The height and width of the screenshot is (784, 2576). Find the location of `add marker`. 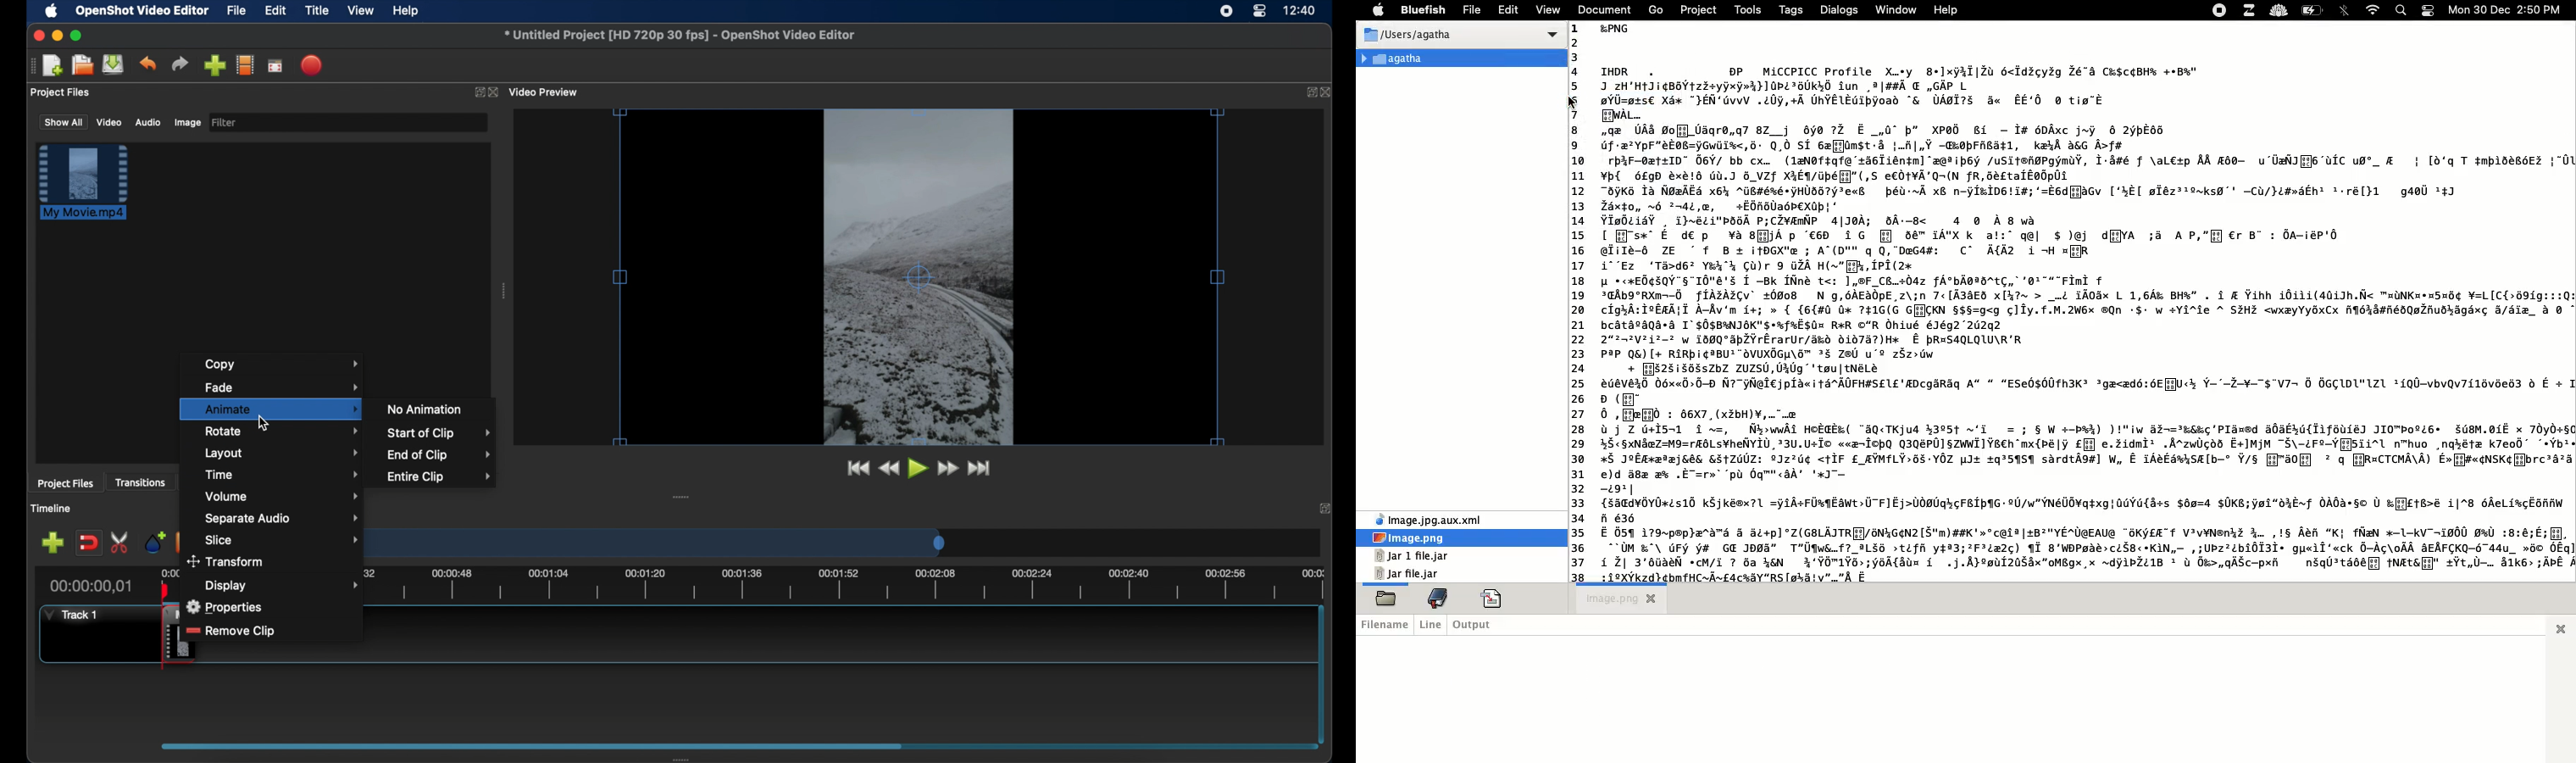

add marker is located at coordinates (154, 541).